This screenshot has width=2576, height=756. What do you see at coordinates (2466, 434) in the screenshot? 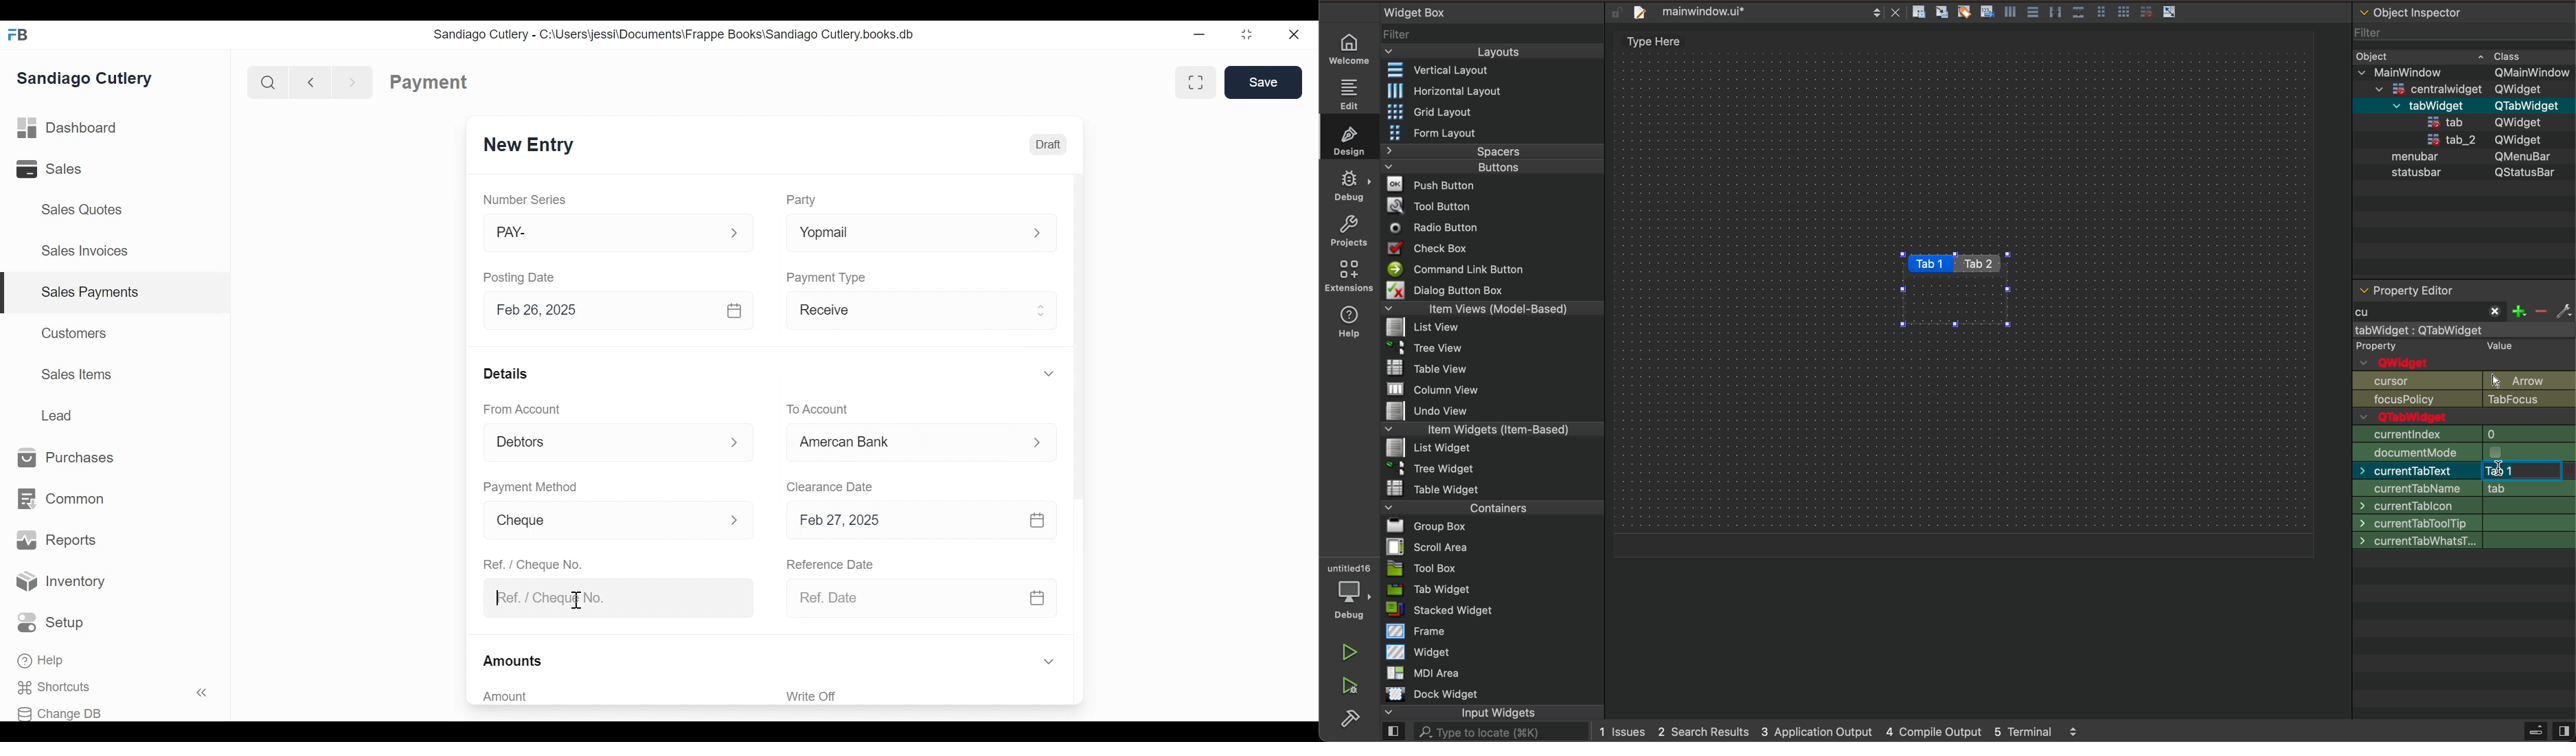
I see `geometry` at bounding box center [2466, 434].